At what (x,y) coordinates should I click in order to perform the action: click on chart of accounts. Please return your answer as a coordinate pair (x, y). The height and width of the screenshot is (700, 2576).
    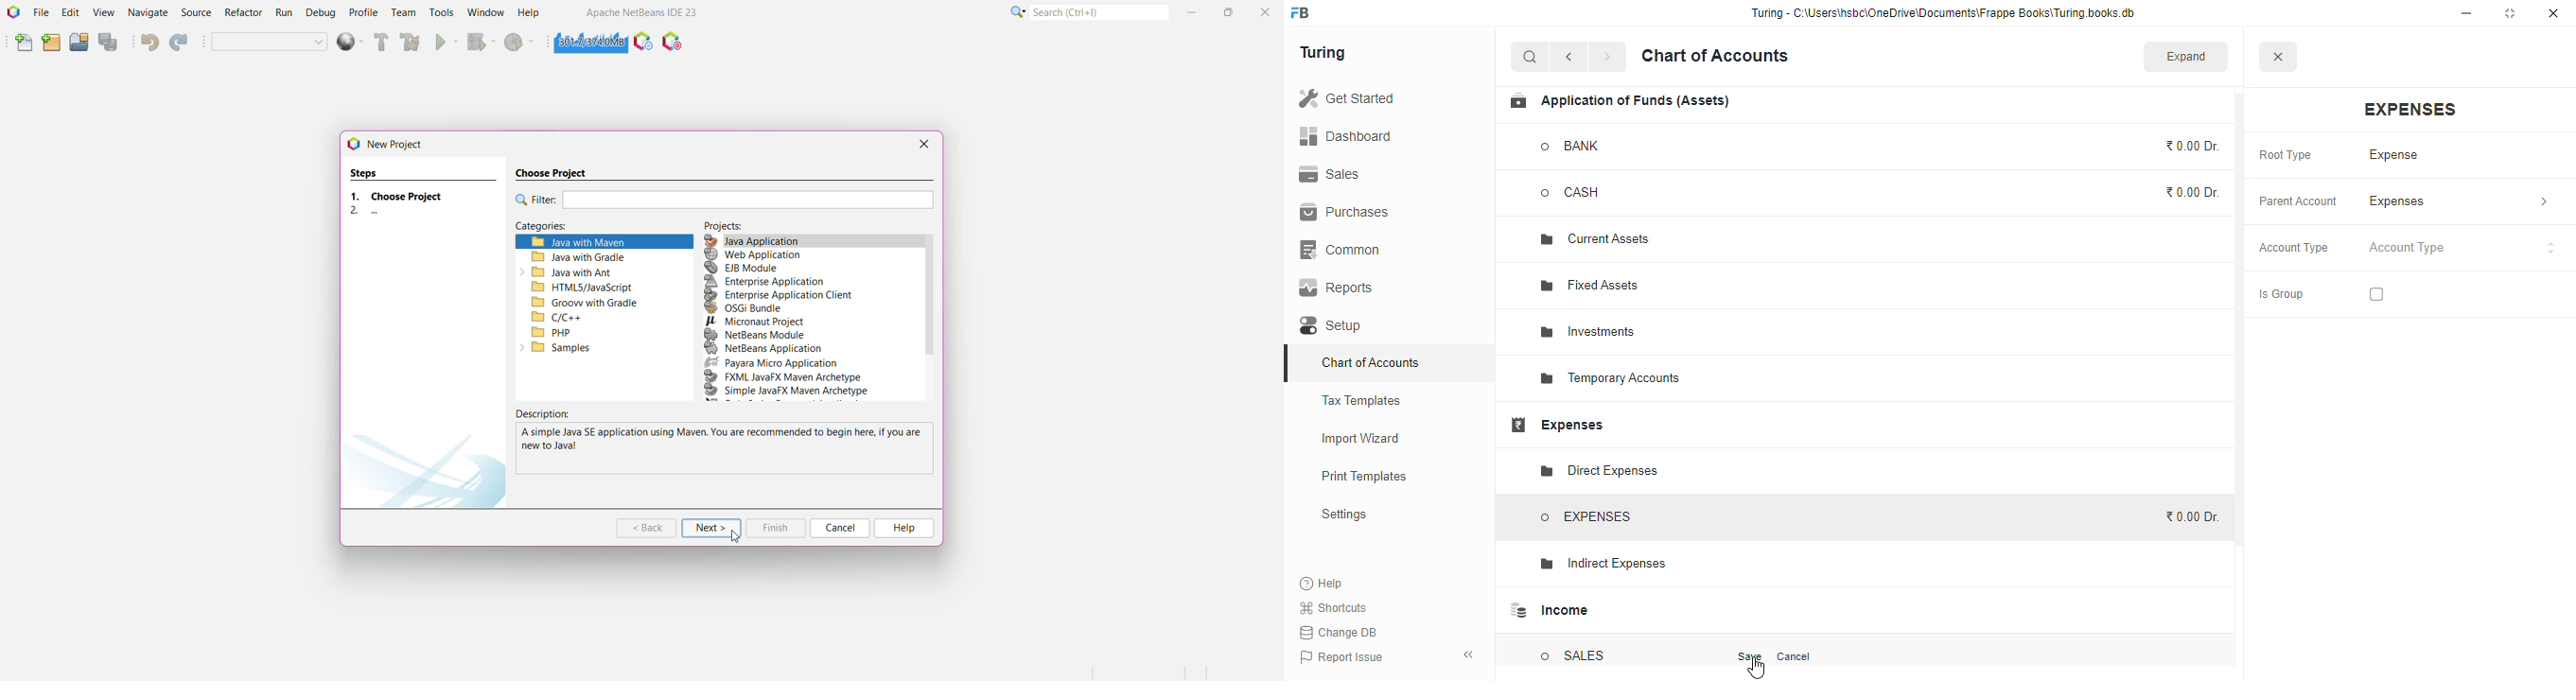
    Looking at the image, I should click on (1371, 362).